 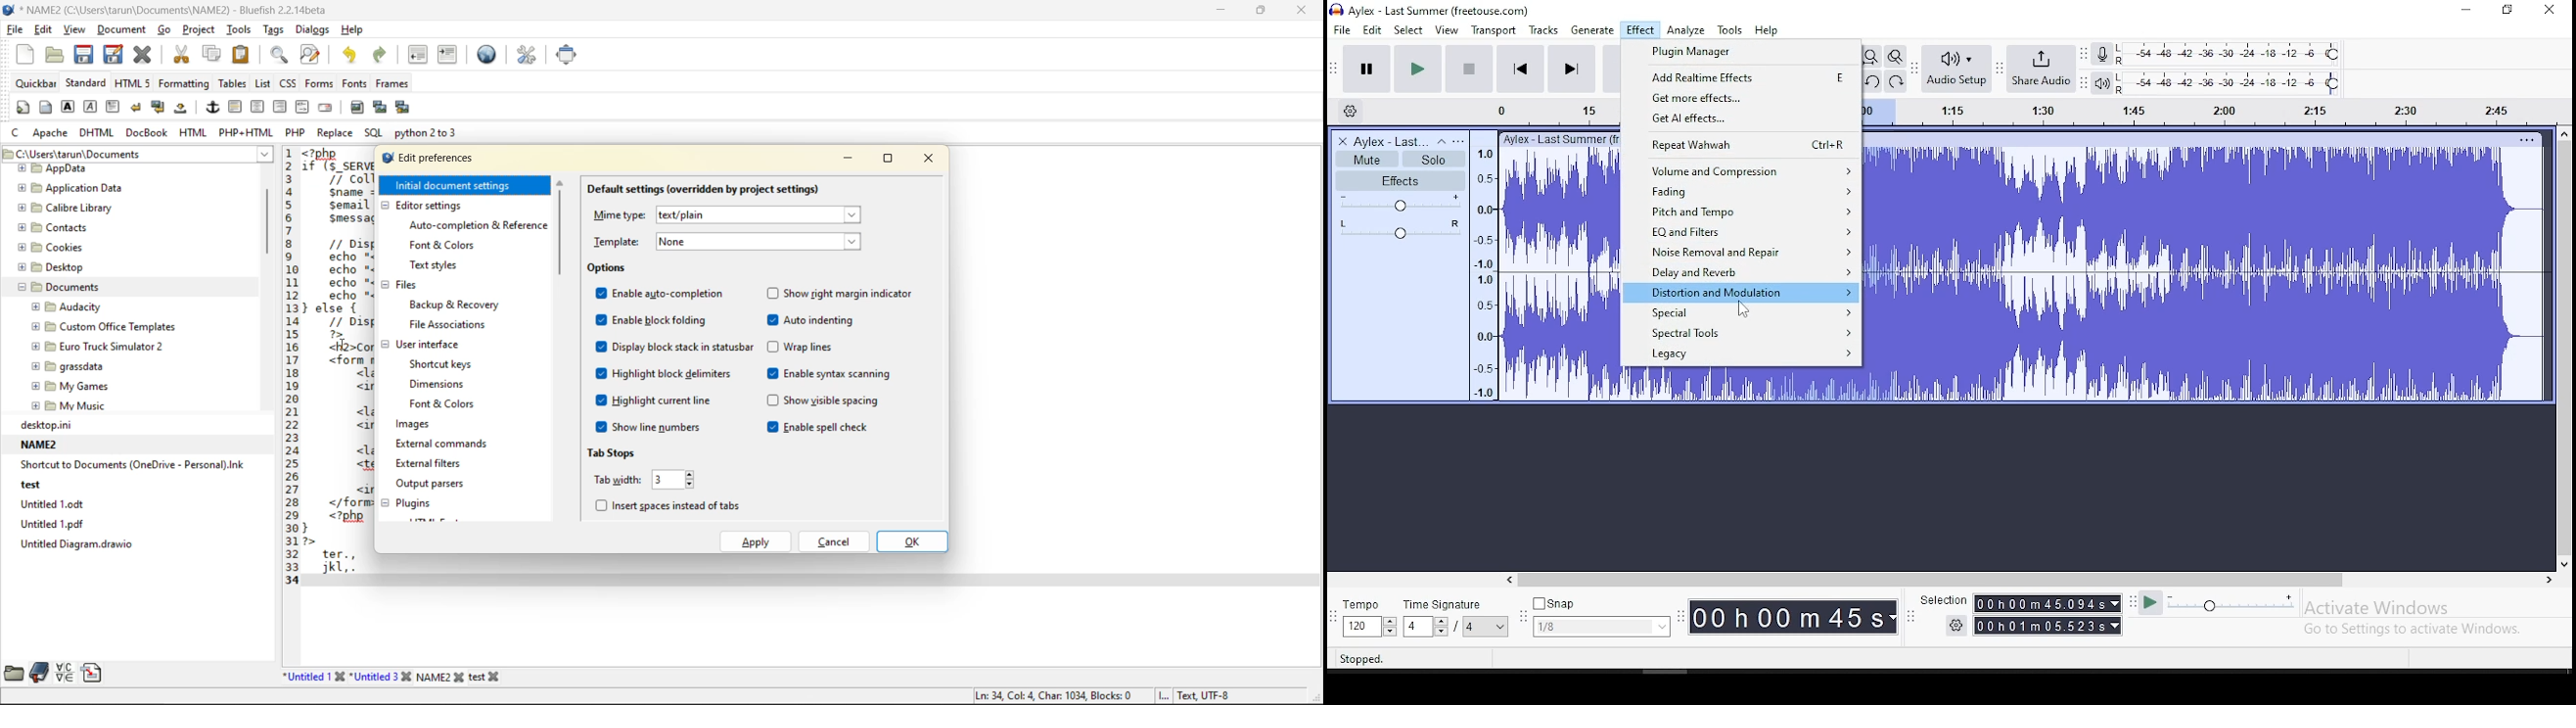 What do you see at coordinates (844, 159) in the screenshot?
I see `minimize` at bounding box center [844, 159].